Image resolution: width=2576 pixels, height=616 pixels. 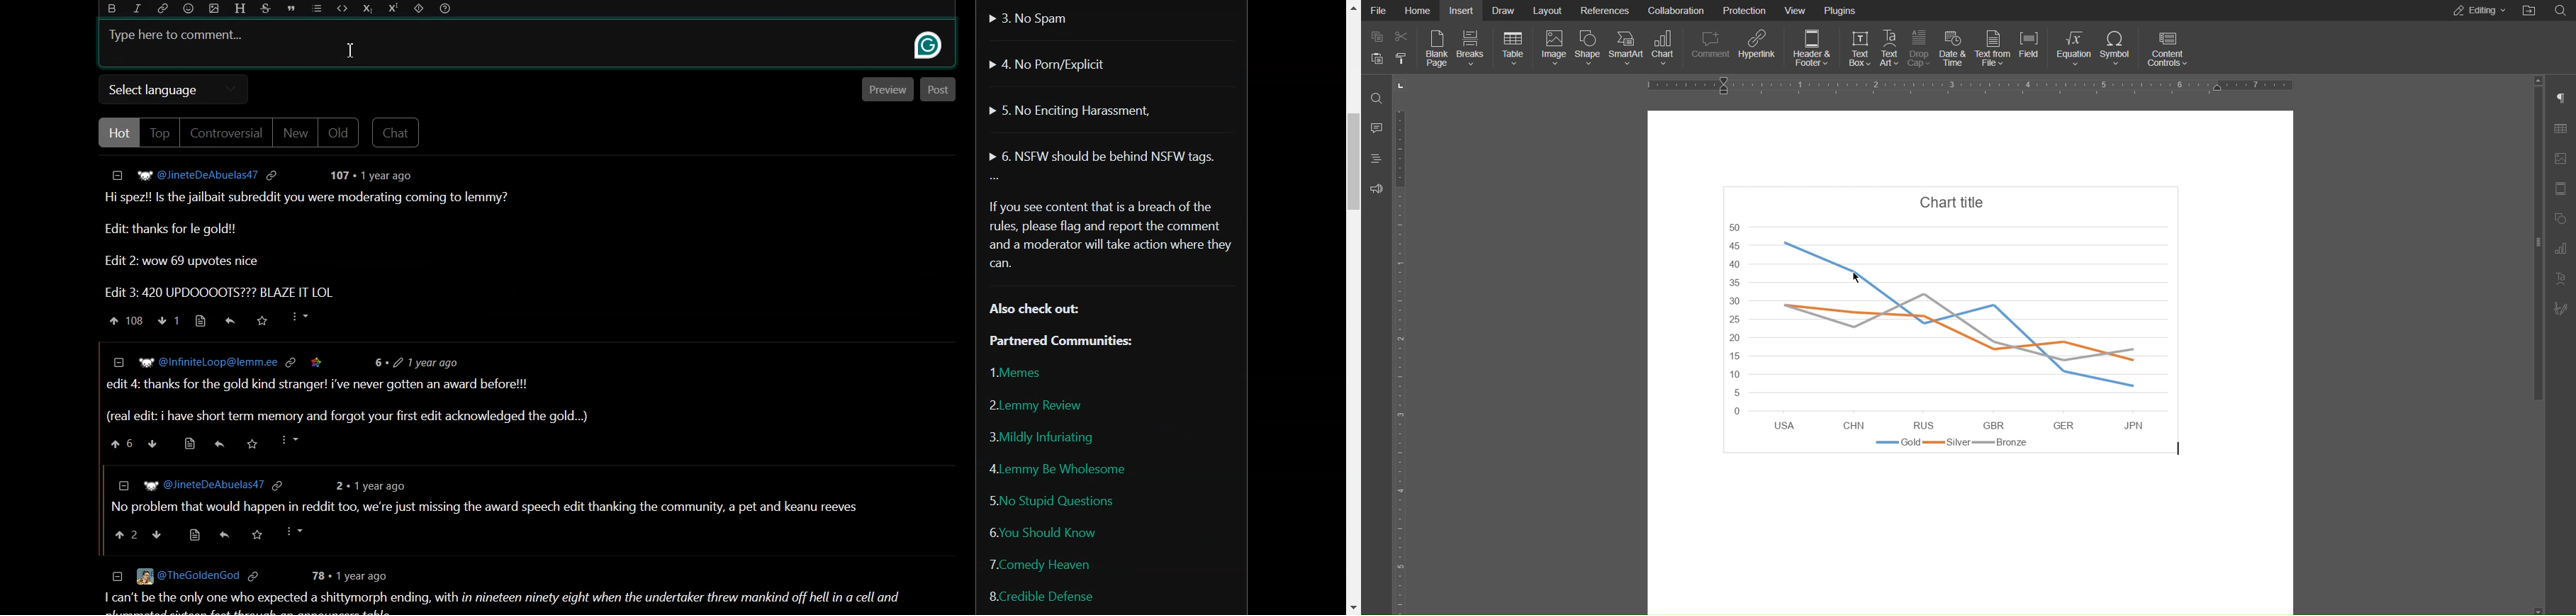 I want to click on Shape, so click(x=1590, y=50).